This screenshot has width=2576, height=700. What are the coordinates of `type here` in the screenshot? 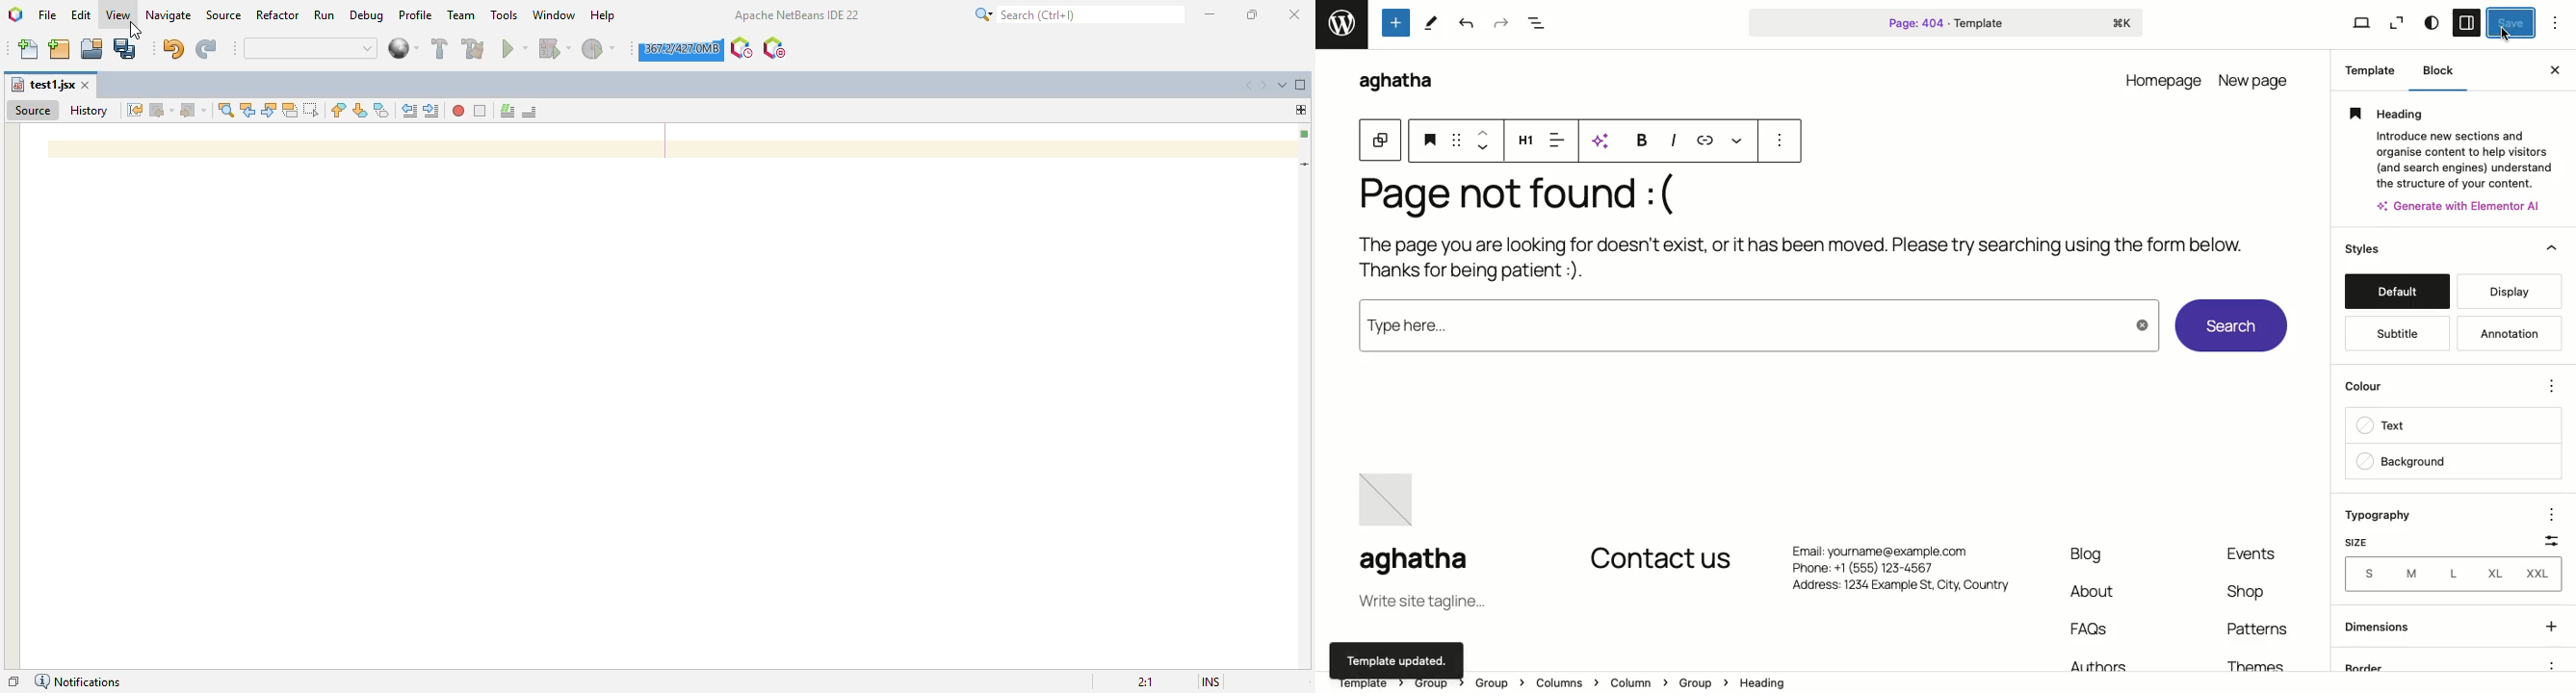 It's located at (1751, 326).